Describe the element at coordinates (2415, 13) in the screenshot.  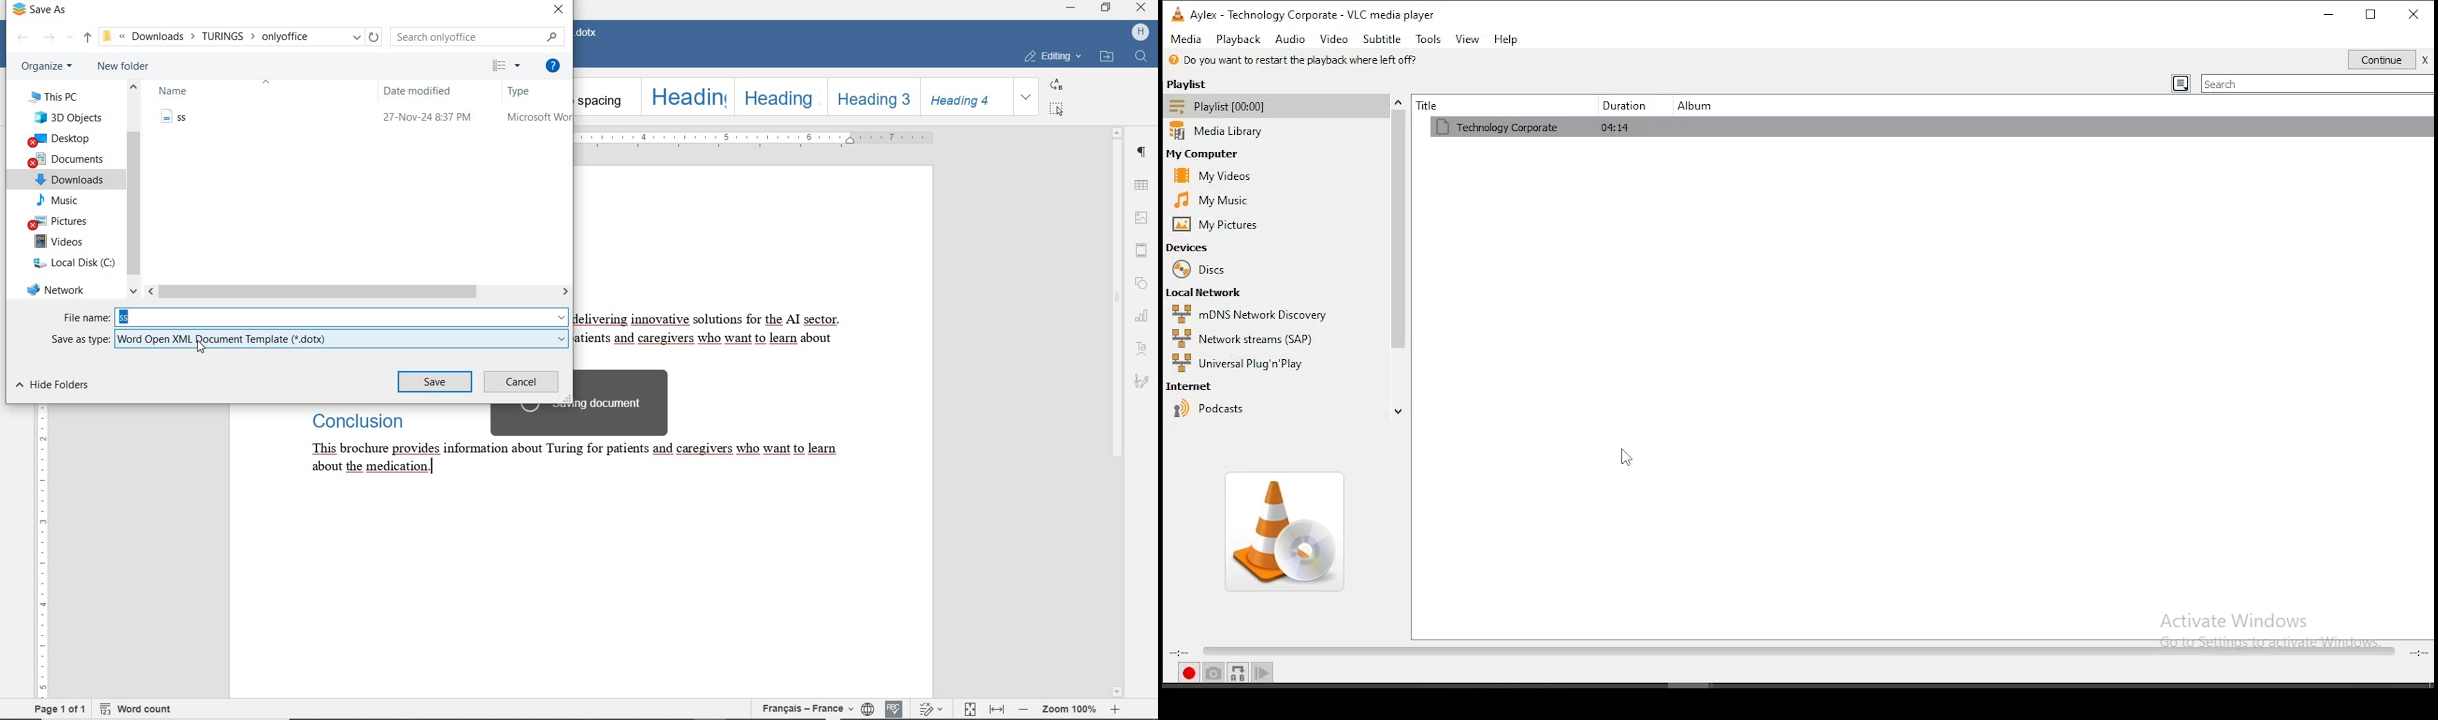
I see `close window` at that location.